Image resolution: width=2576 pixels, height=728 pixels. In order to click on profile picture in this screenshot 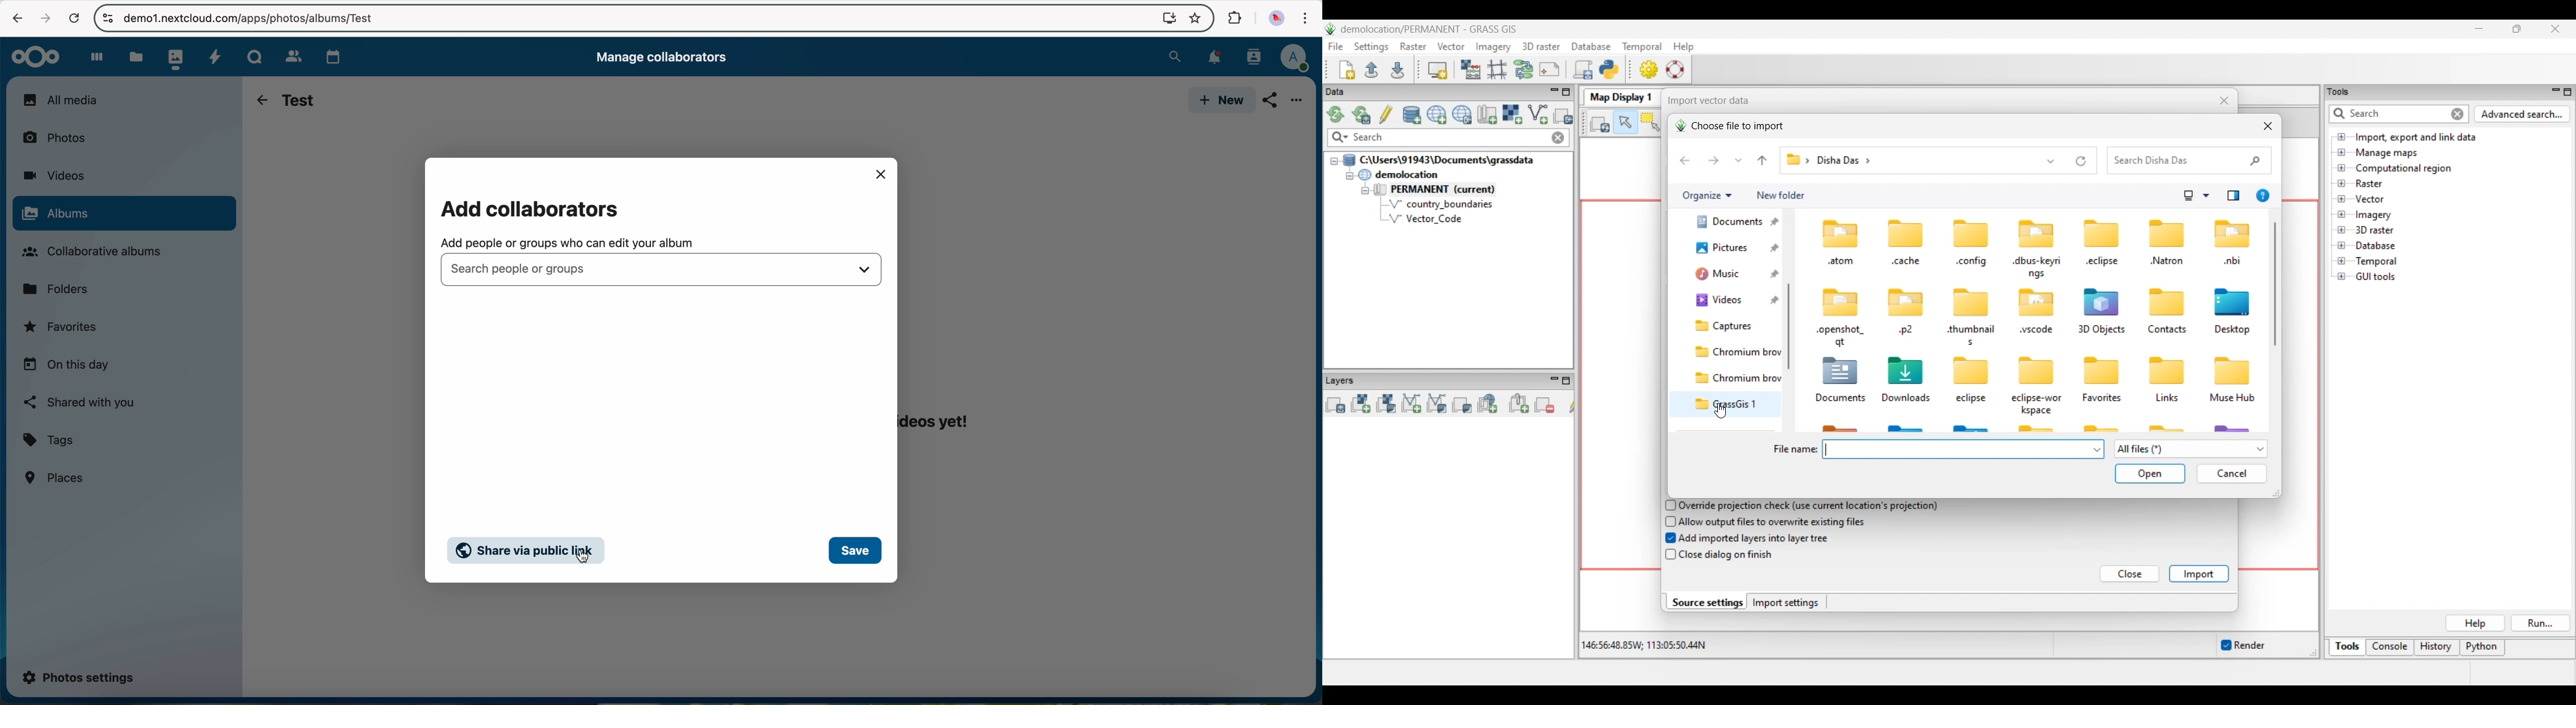, I will do `click(1274, 19)`.